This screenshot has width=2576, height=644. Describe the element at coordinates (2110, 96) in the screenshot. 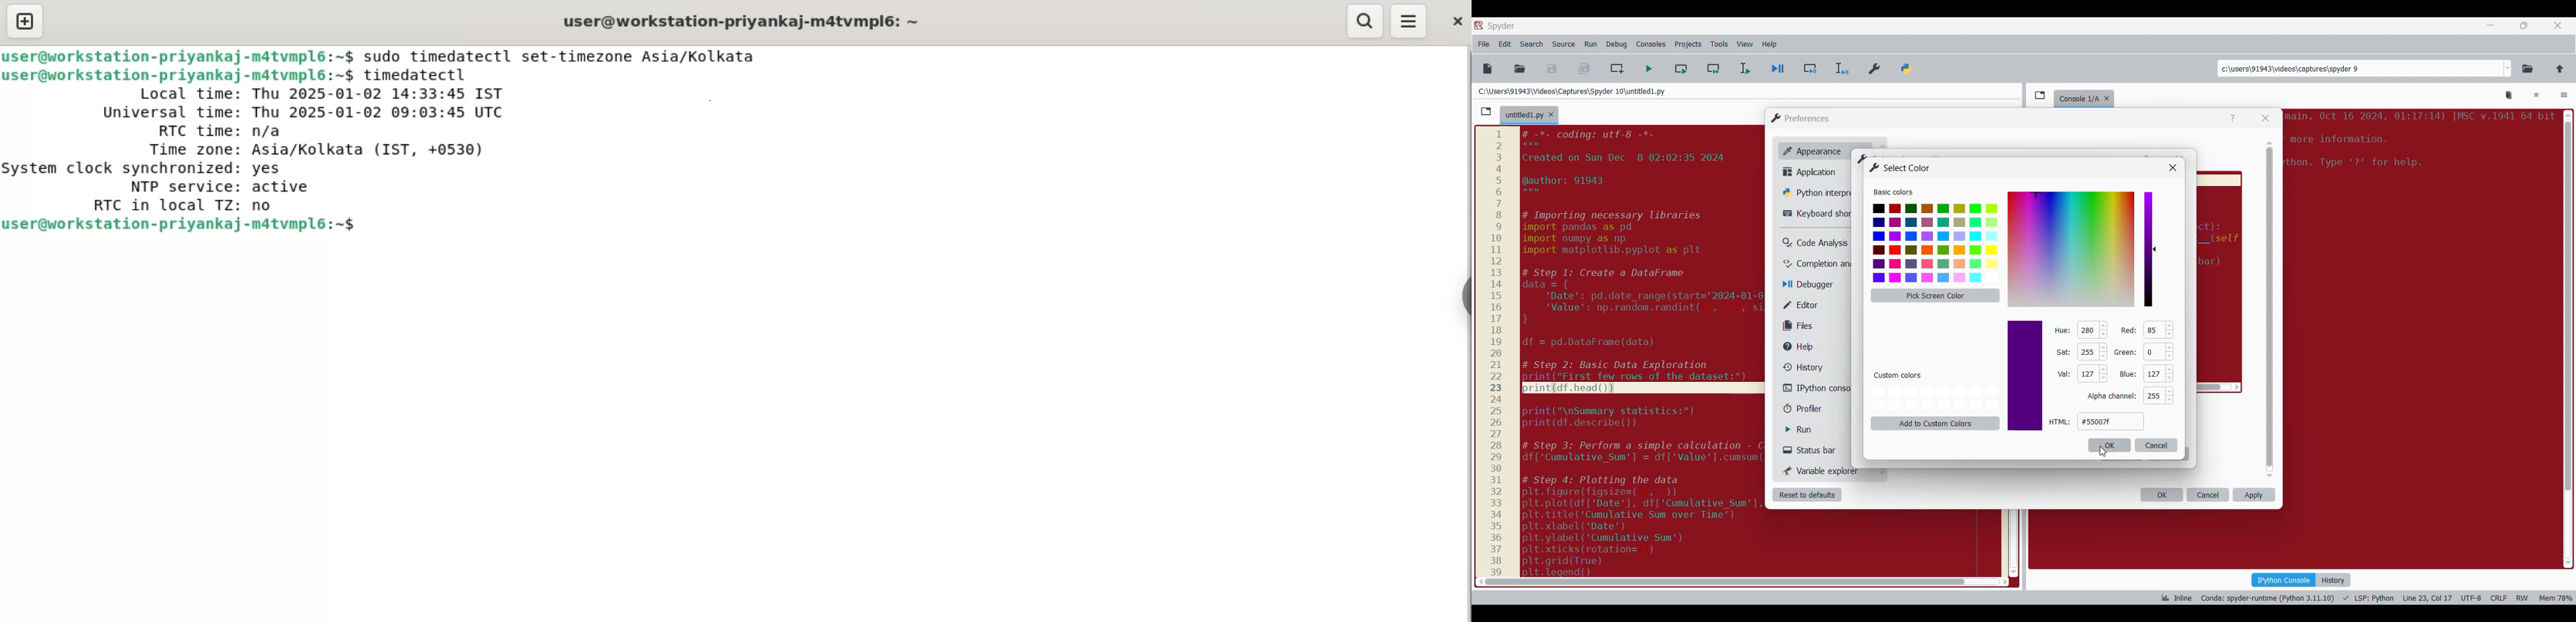

I see `Close tab` at that location.